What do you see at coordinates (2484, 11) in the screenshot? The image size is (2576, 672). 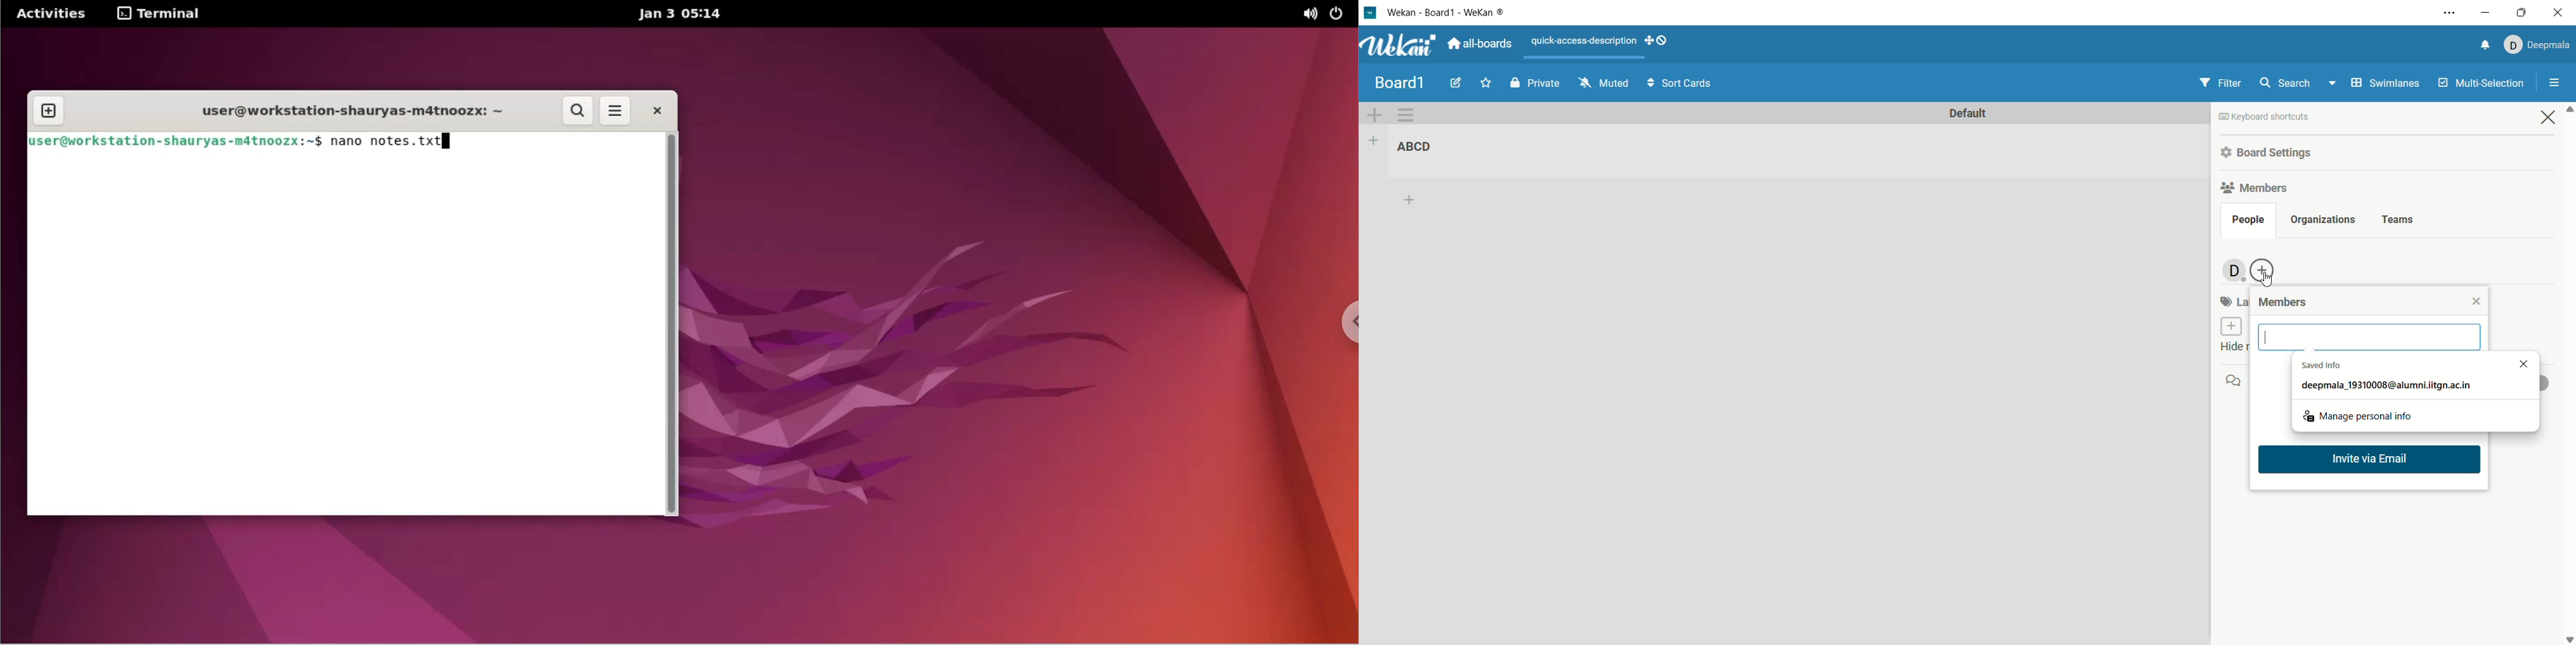 I see `minimize` at bounding box center [2484, 11].